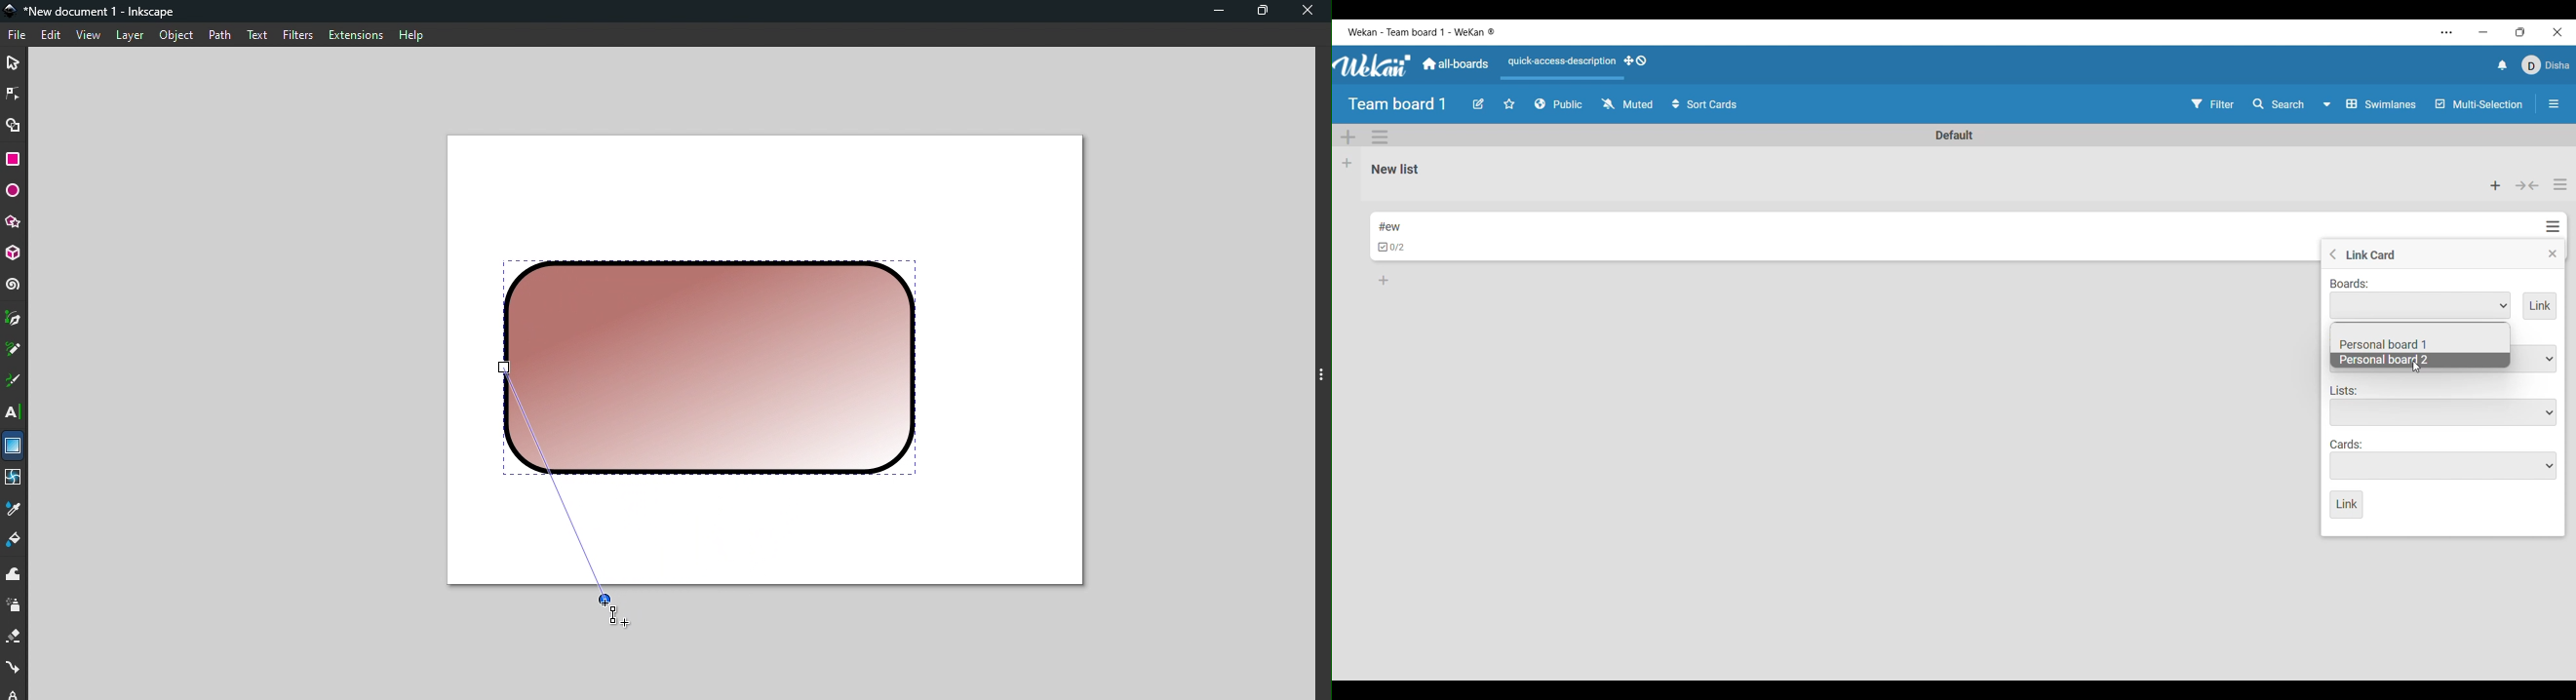 This screenshot has height=700, width=2576. What do you see at coordinates (2350, 284) in the screenshot?
I see `Indicates link to board options` at bounding box center [2350, 284].